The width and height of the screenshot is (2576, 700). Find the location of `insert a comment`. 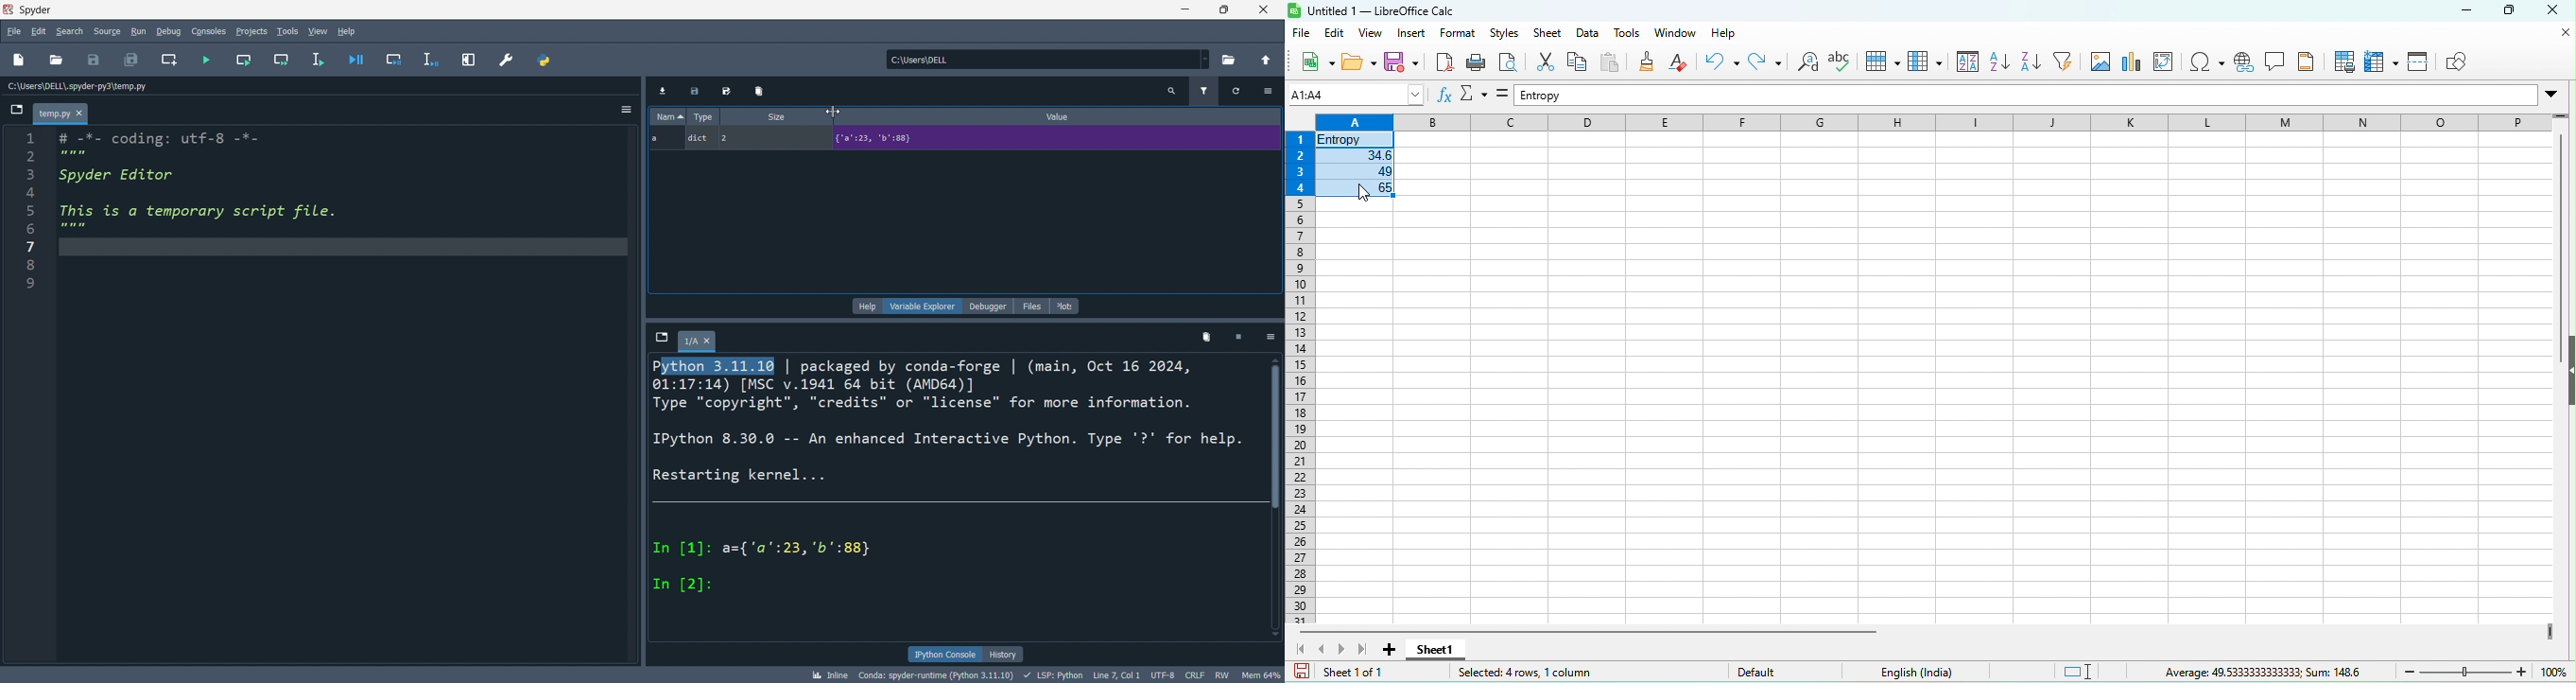

insert a comment is located at coordinates (2279, 63).